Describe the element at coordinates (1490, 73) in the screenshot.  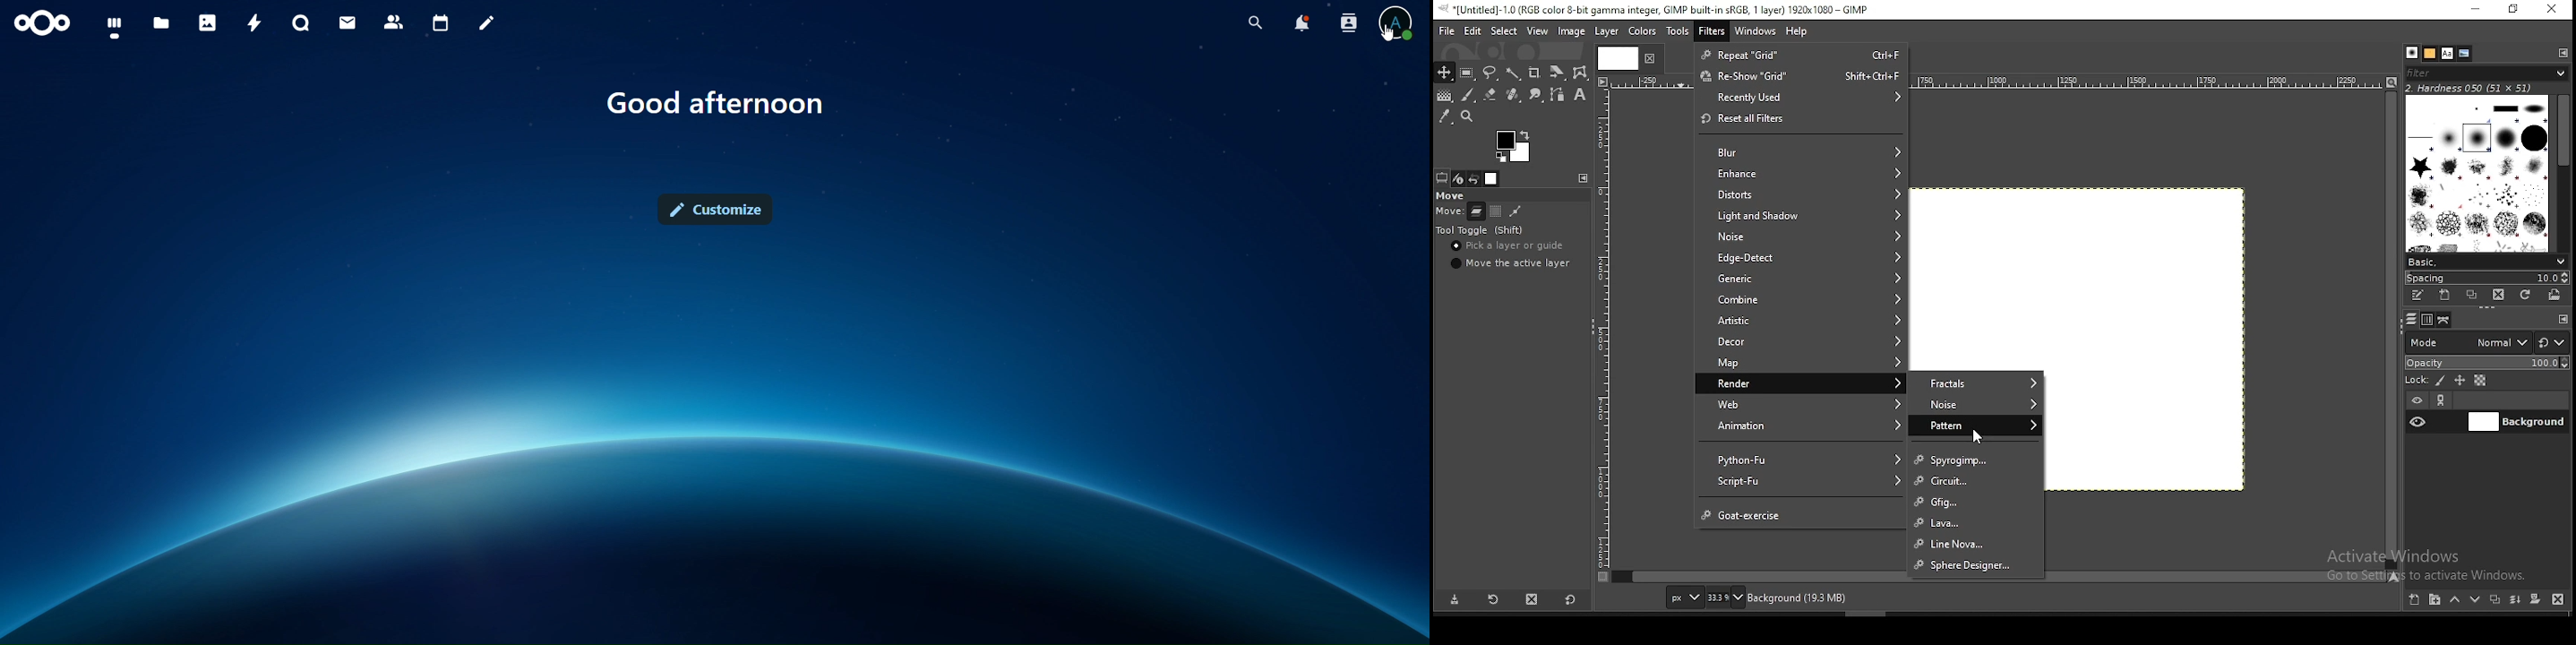
I see `free selection tool` at that location.